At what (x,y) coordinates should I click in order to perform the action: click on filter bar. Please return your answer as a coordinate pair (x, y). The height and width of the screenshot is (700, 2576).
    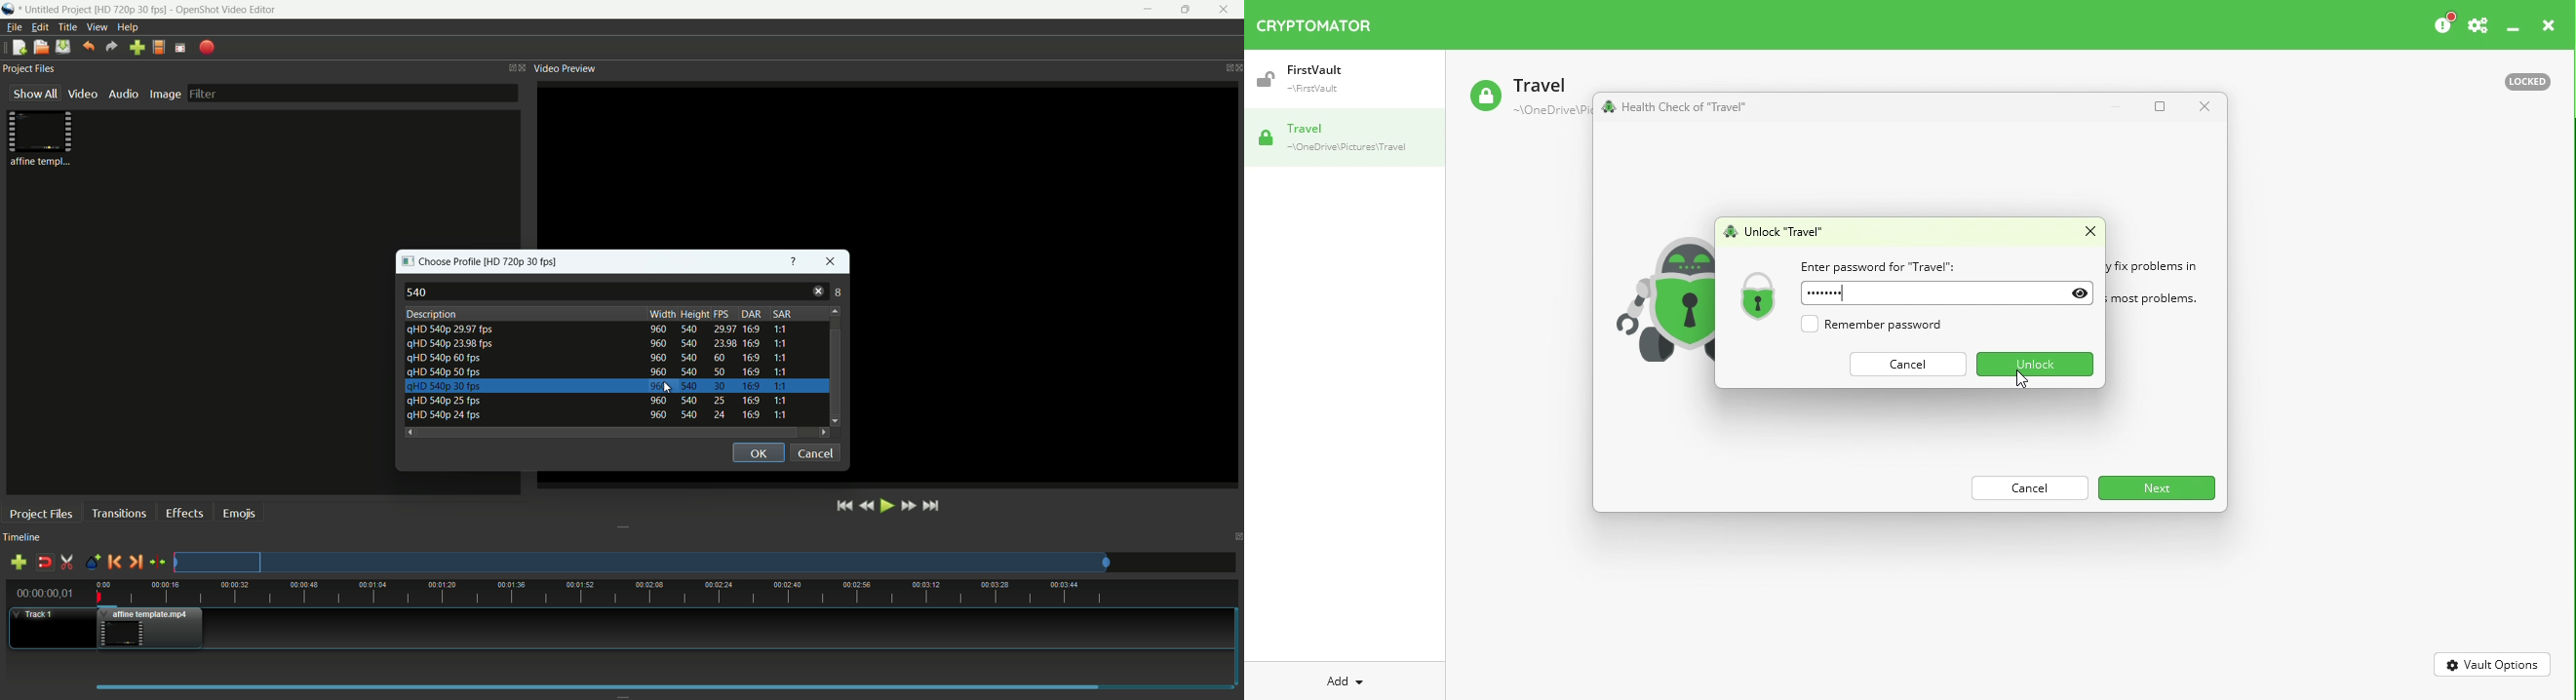
    Looking at the image, I should click on (353, 93).